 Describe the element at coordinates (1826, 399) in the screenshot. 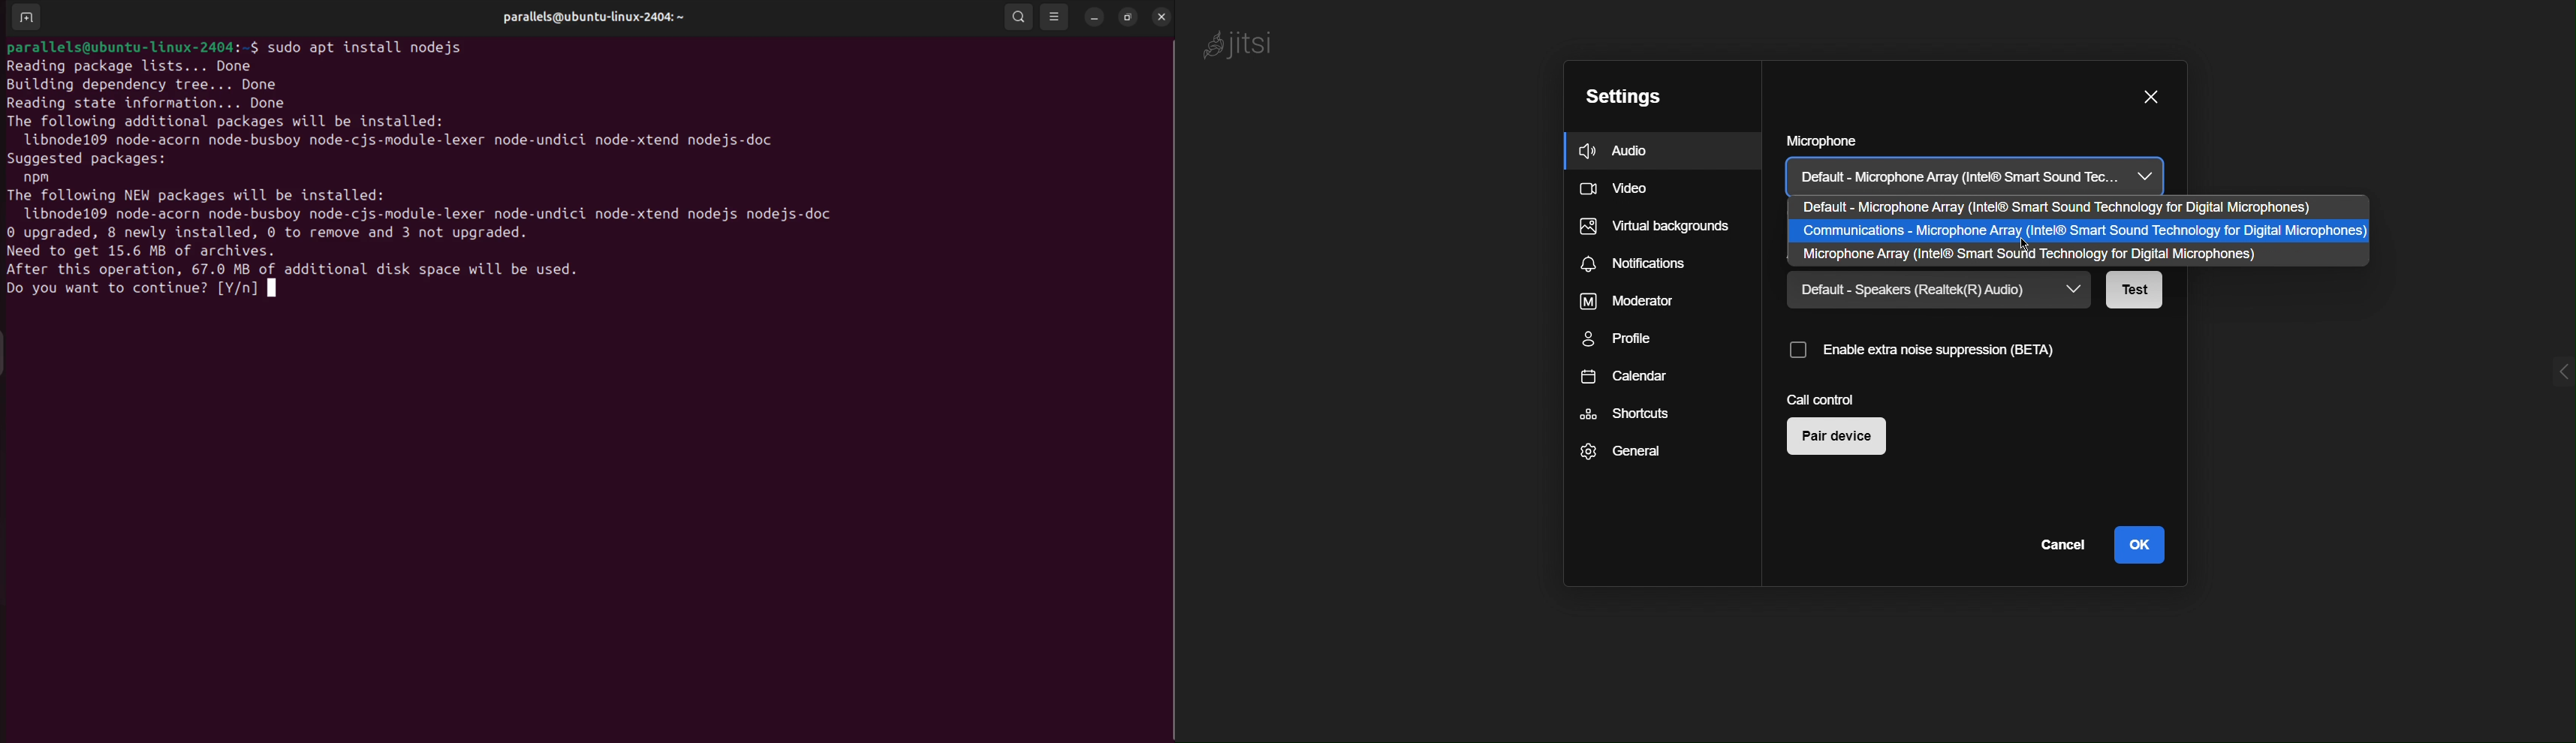

I see `Call Control` at that location.